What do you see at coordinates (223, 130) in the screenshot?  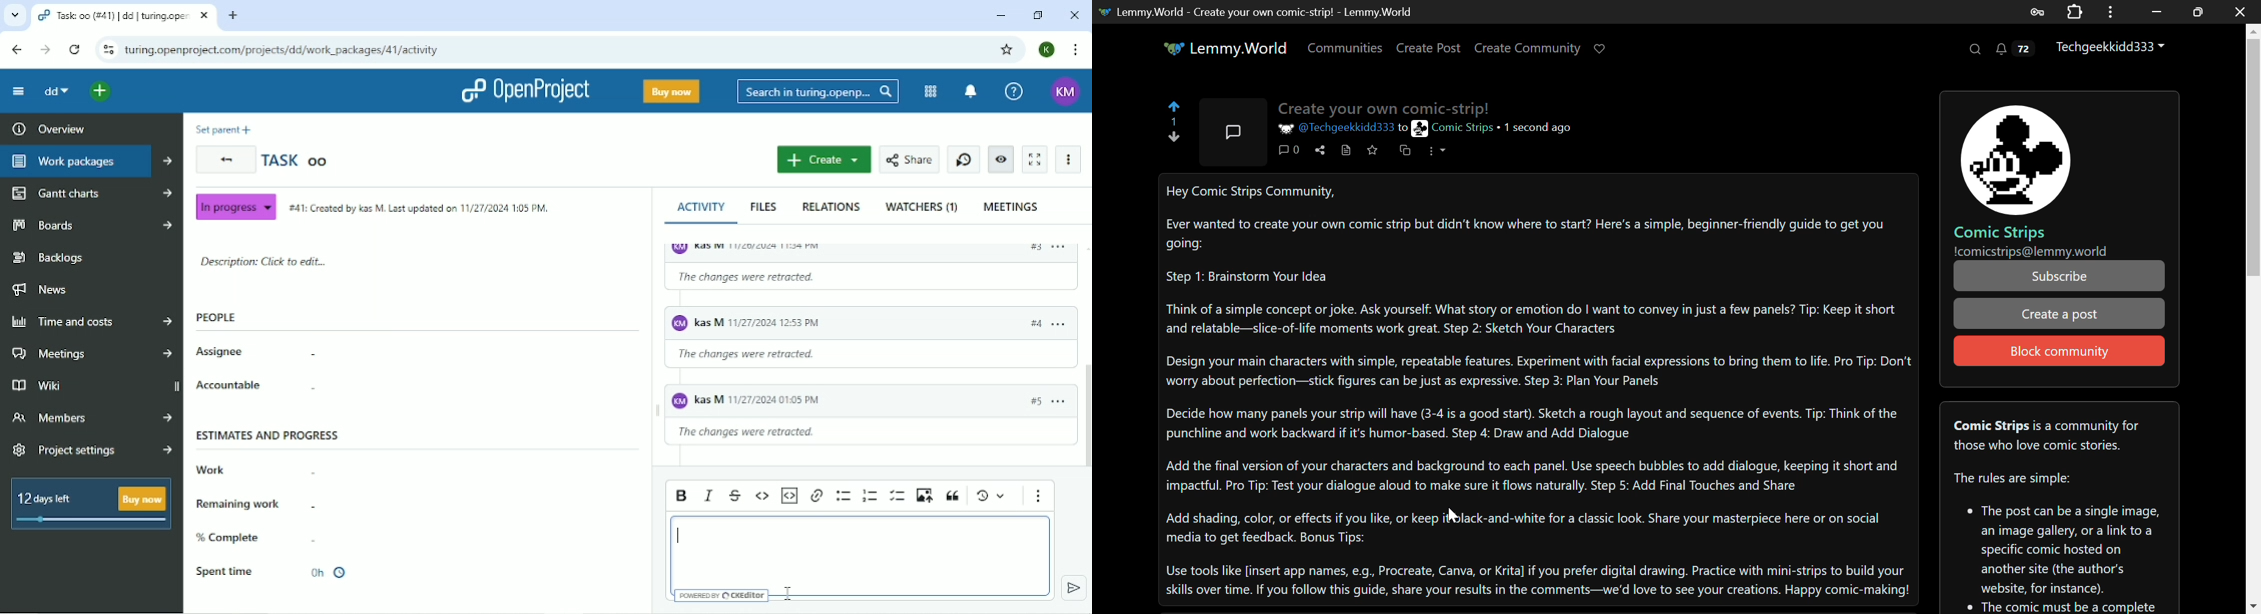 I see `Set parent` at bounding box center [223, 130].